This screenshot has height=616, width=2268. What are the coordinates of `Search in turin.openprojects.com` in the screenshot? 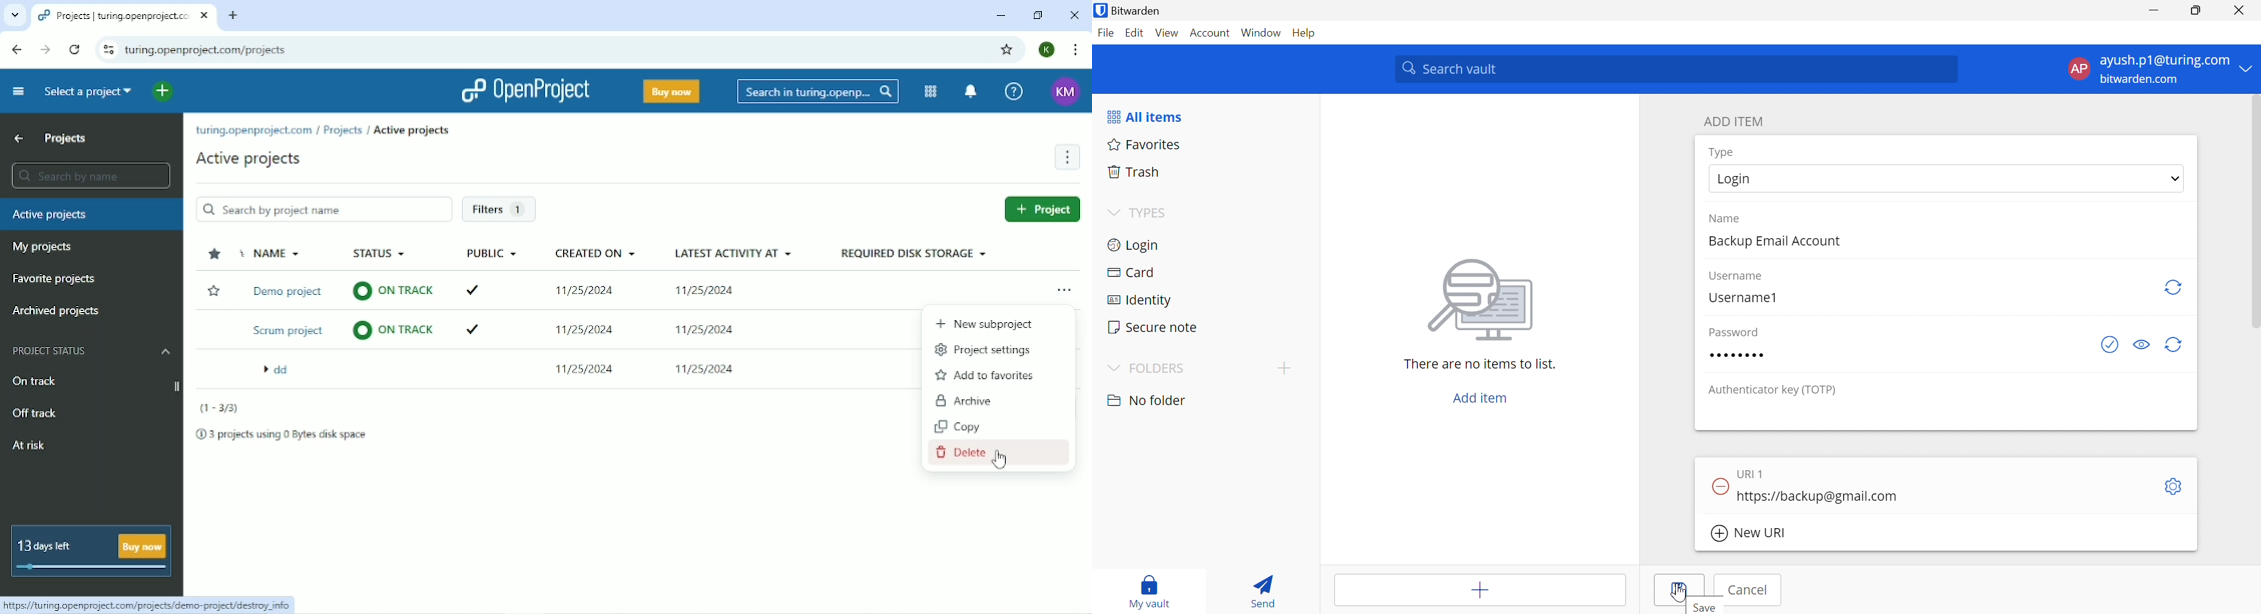 It's located at (818, 91).